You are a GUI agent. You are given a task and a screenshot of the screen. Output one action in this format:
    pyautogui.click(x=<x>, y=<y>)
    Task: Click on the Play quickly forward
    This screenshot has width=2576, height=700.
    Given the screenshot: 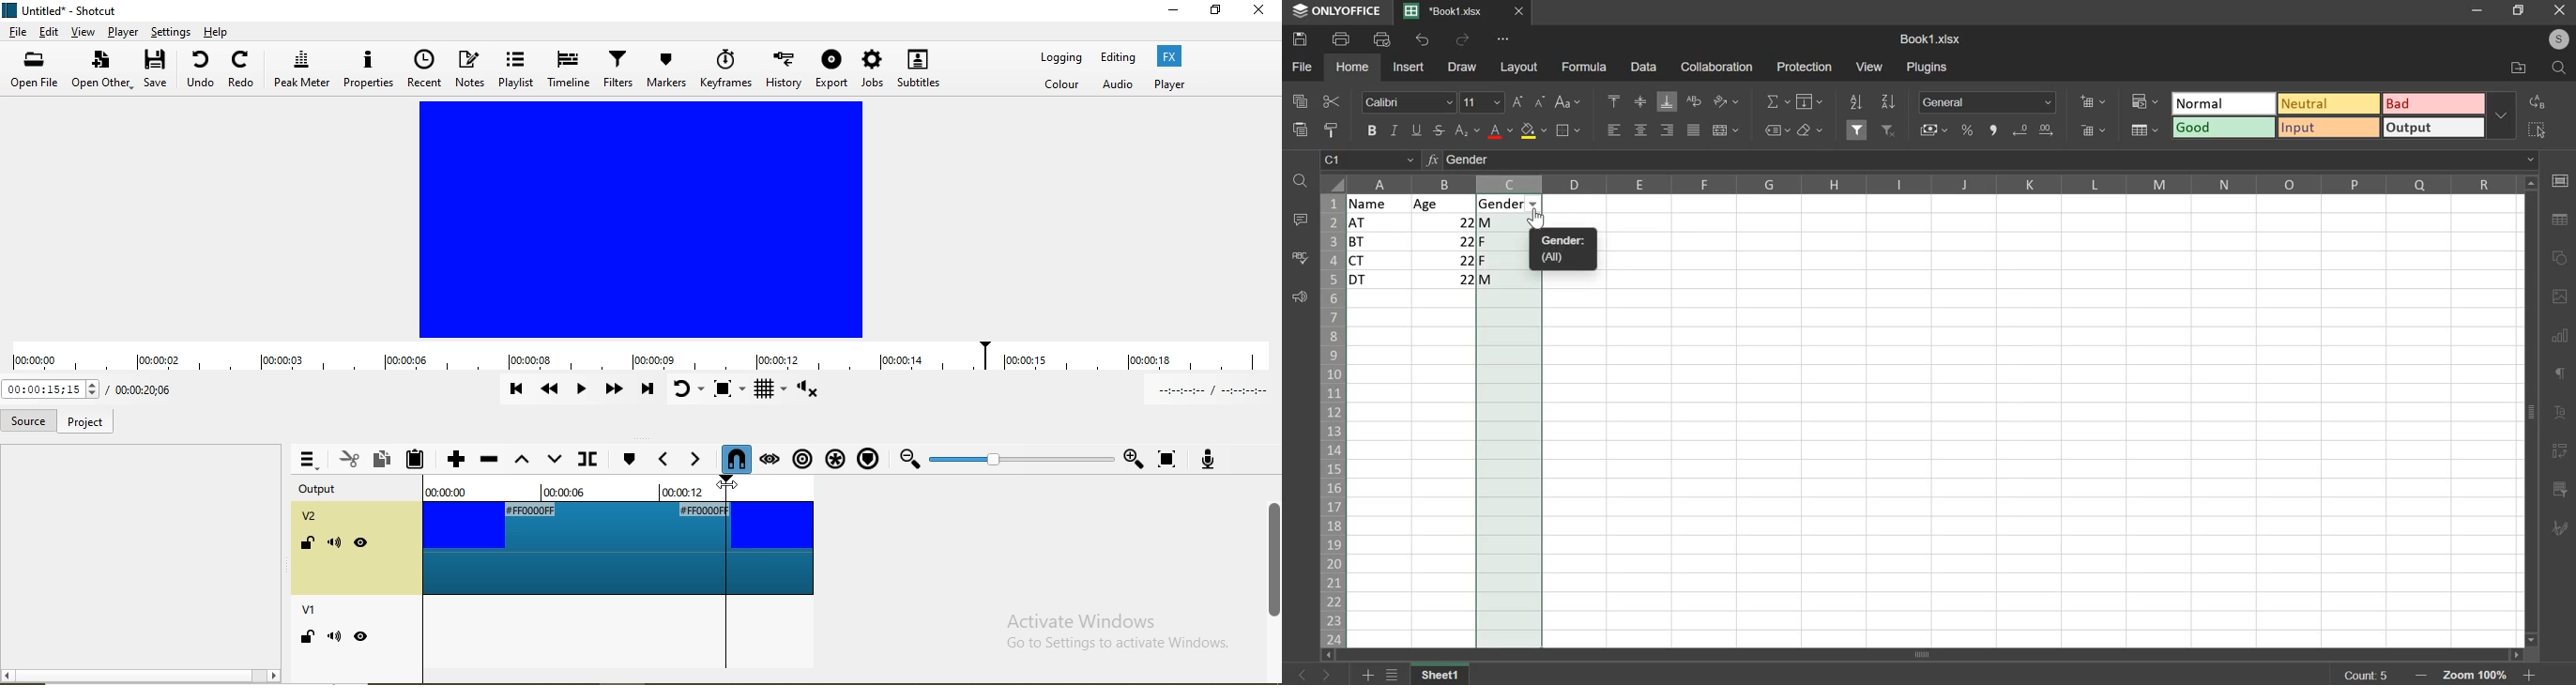 What is the action you would take?
    pyautogui.click(x=613, y=392)
    